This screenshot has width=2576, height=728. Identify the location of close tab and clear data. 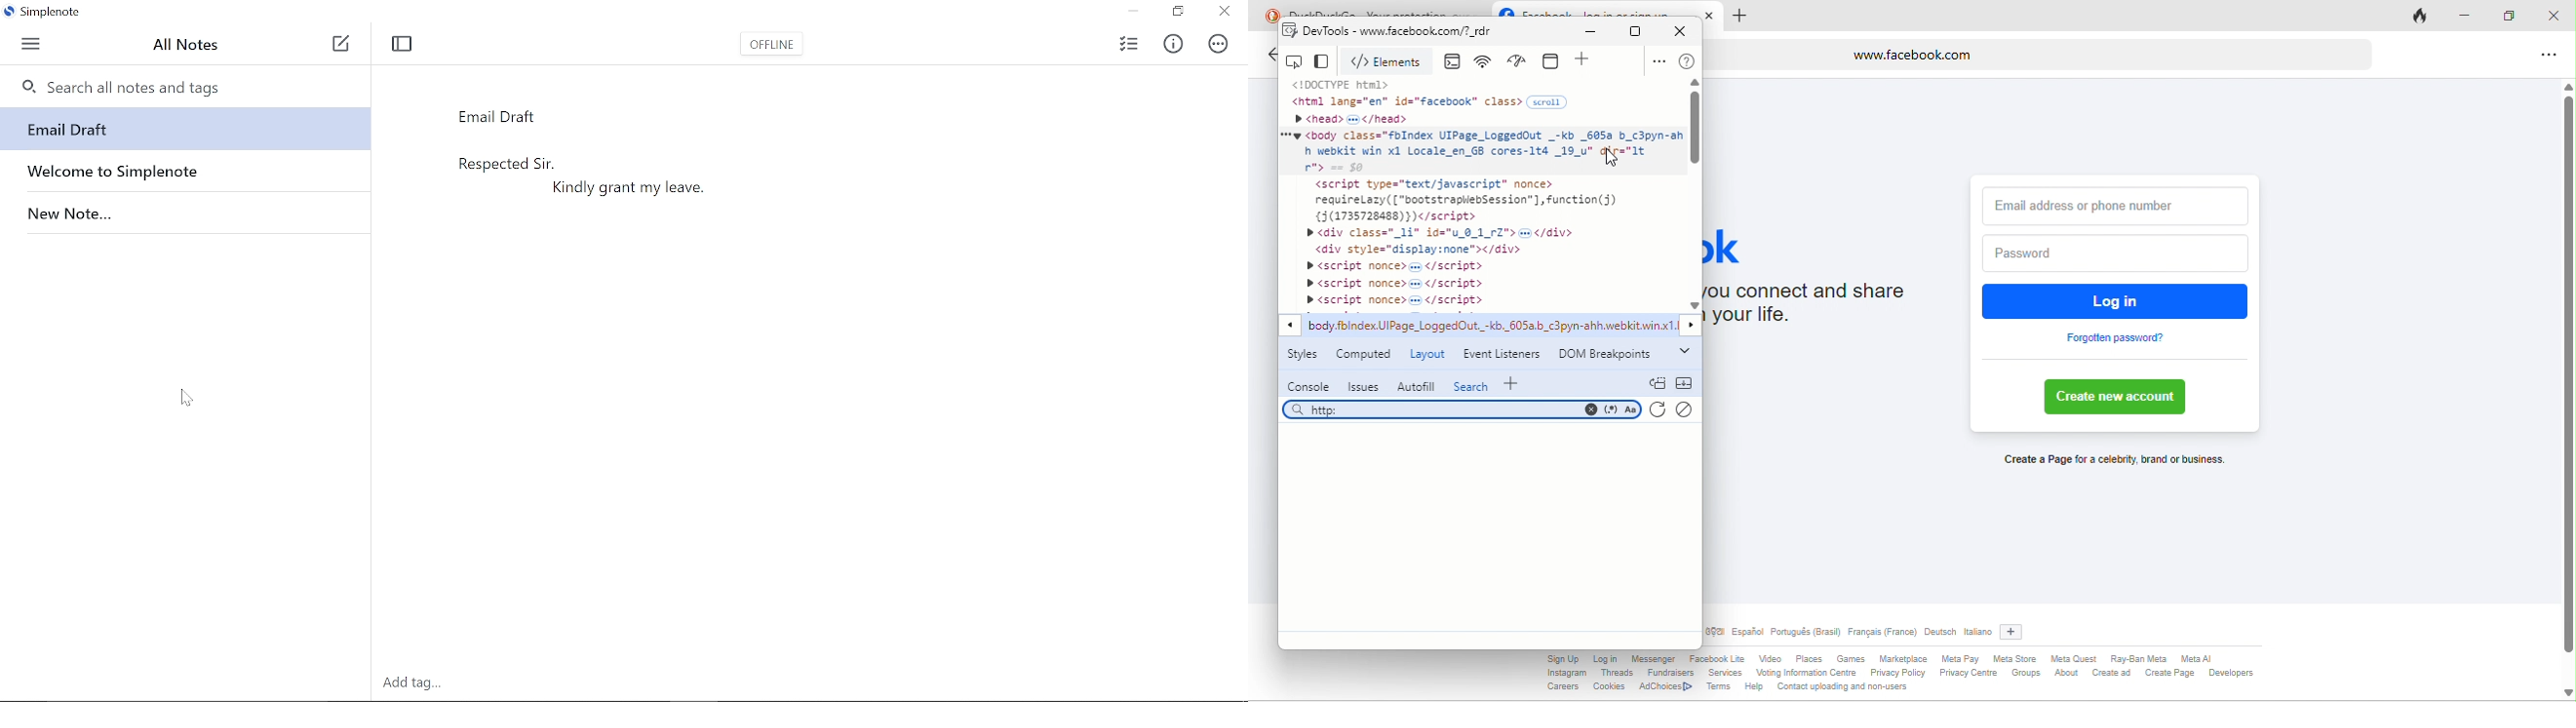
(2423, 15).